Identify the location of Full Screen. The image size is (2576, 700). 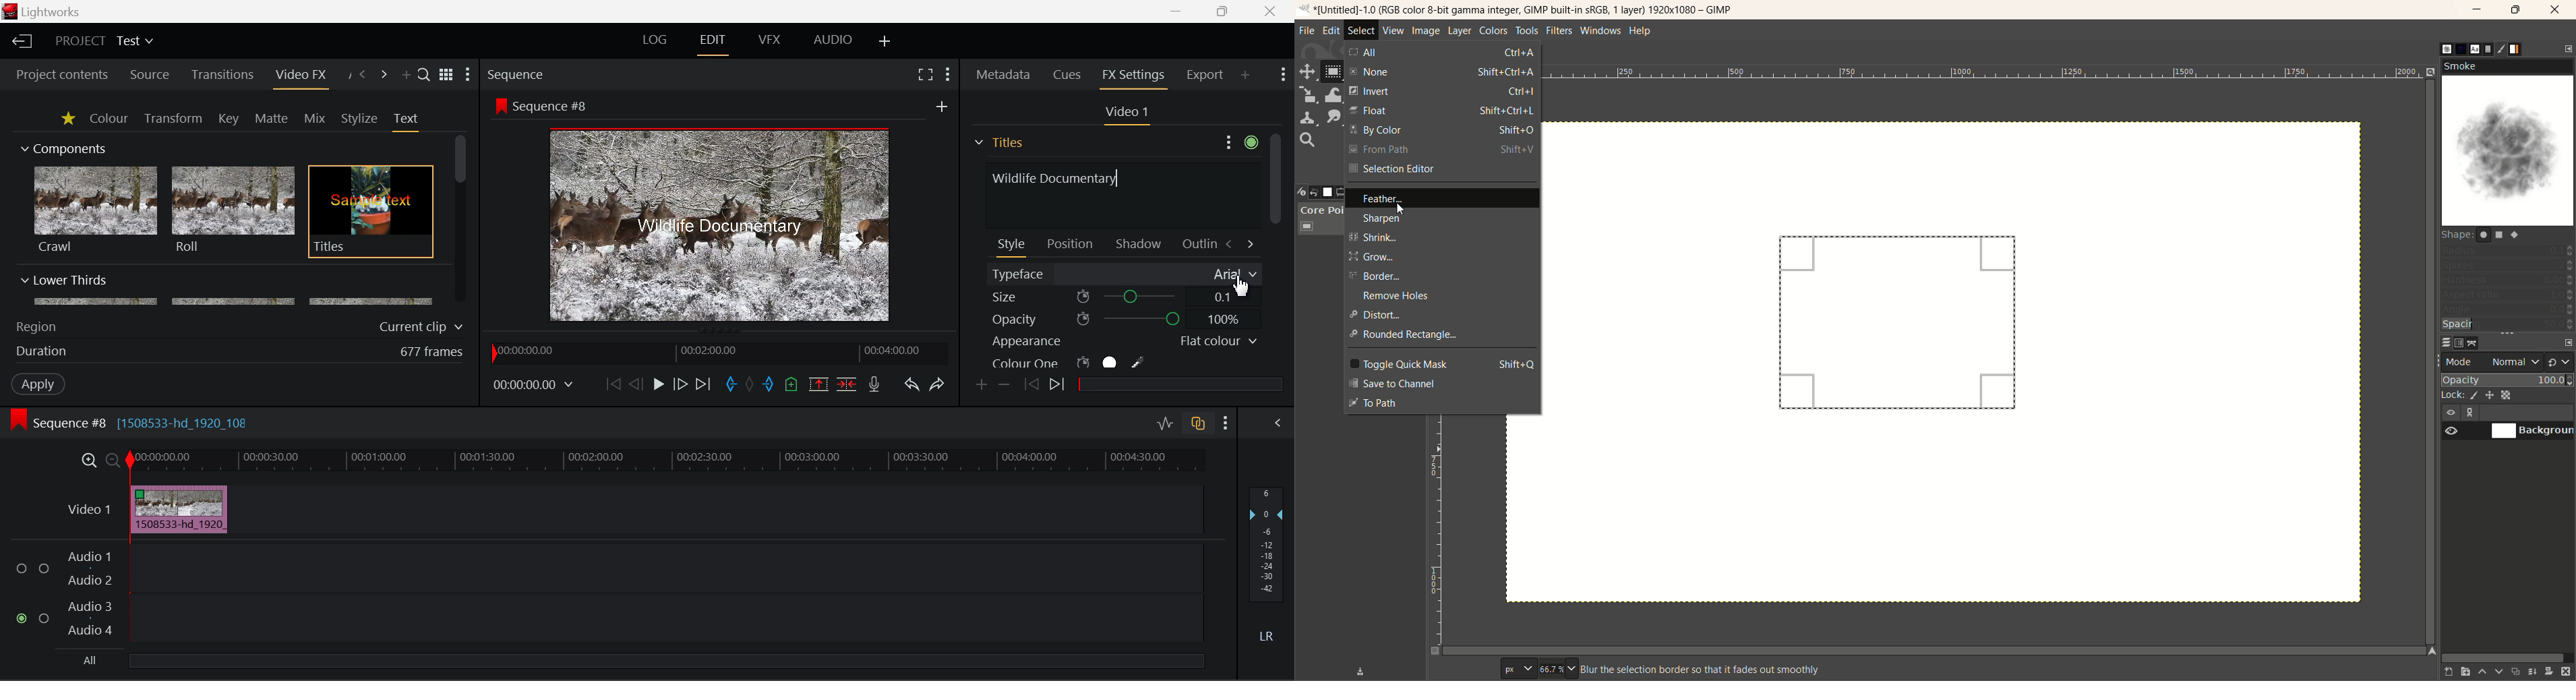
(926, 73).